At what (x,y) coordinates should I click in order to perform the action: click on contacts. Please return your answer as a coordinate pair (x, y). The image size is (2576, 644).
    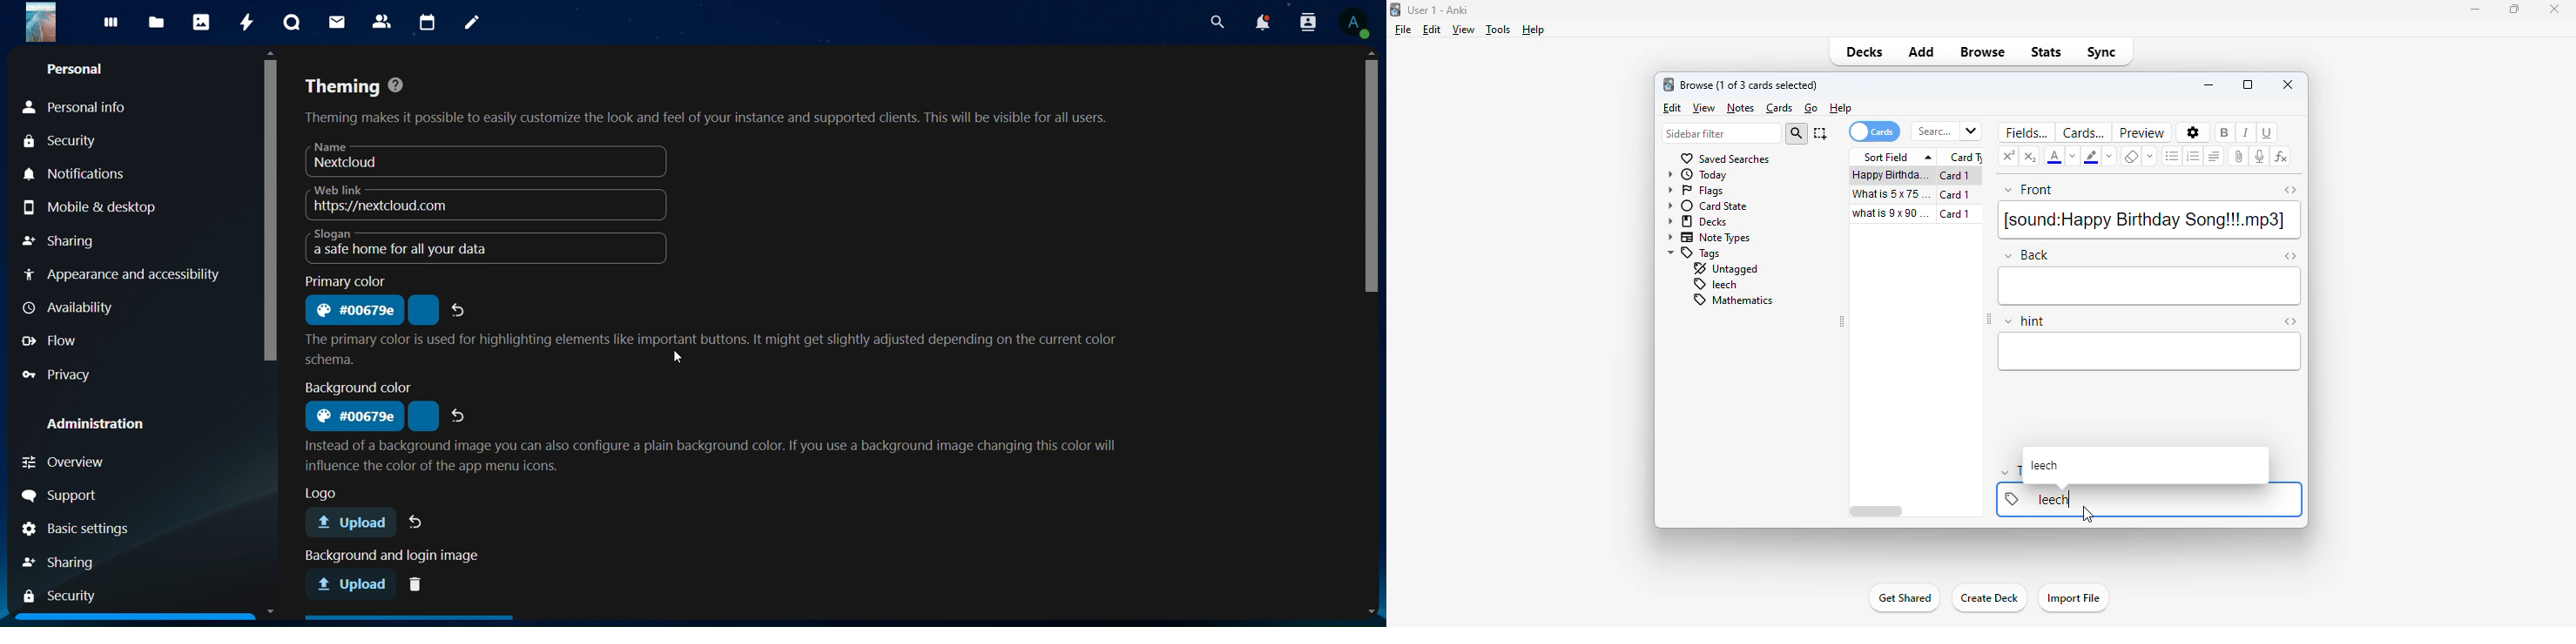
    Looking at the image, I should click on (382, 22).